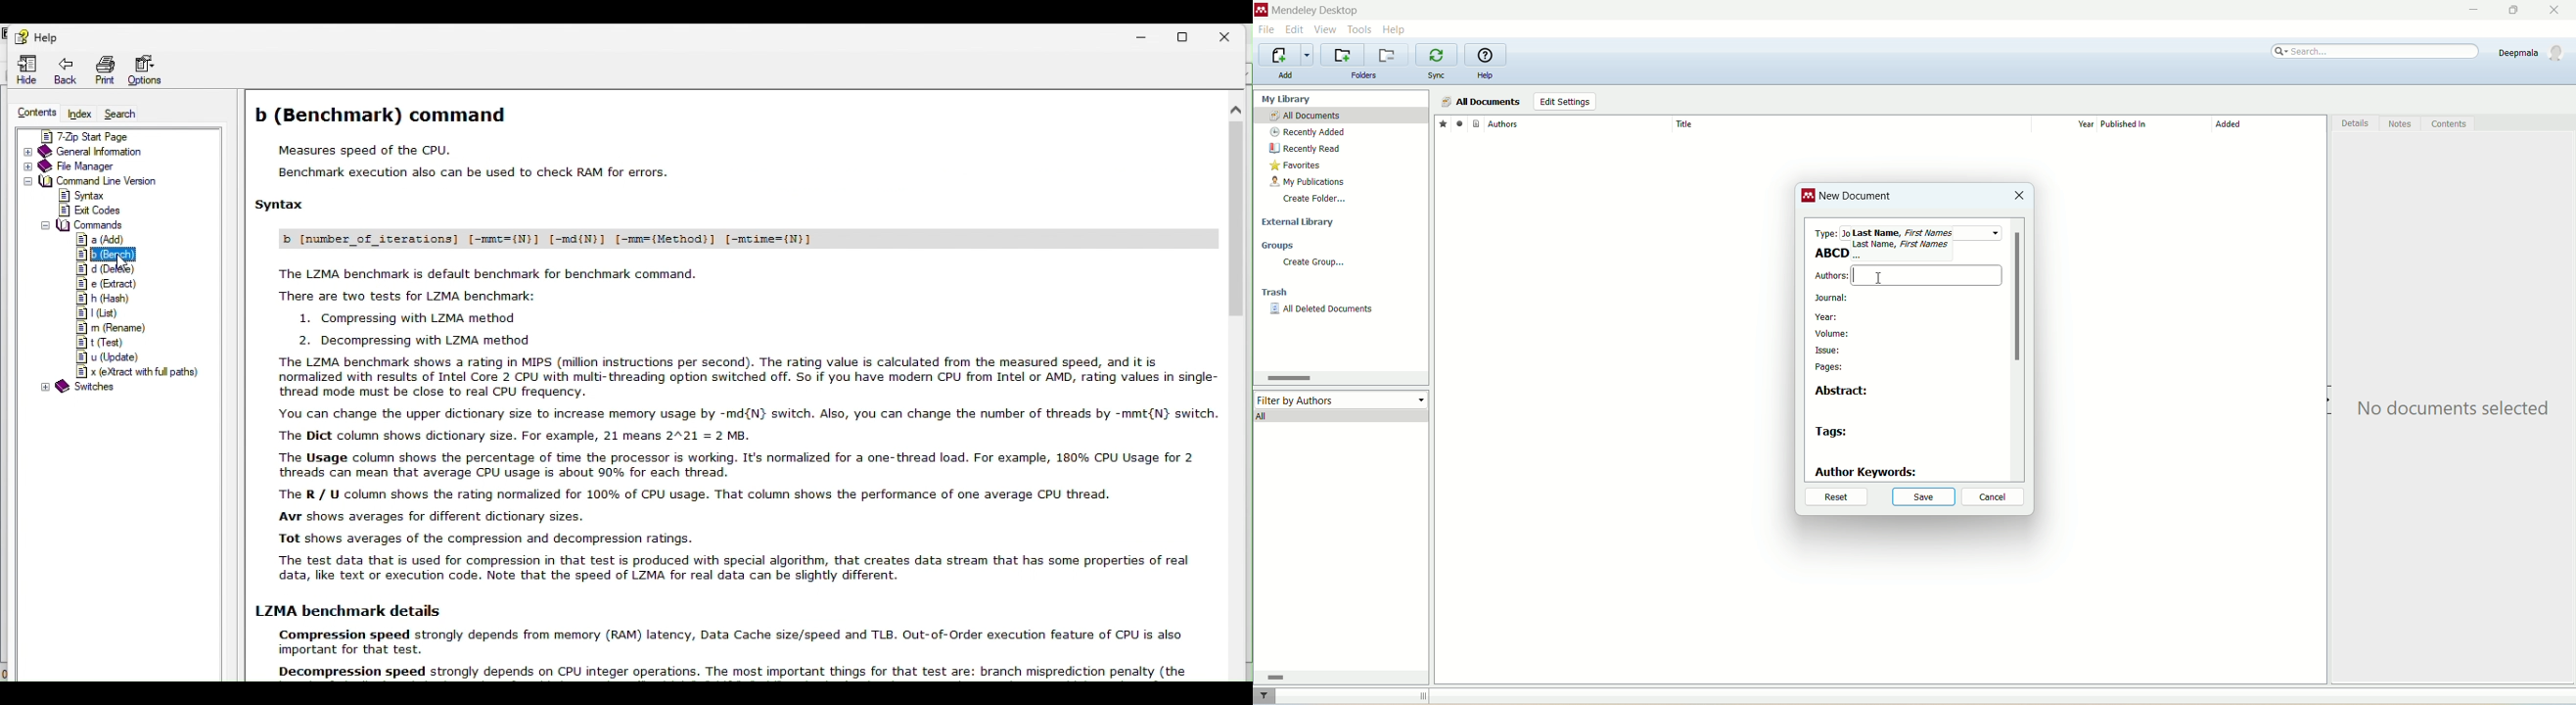 The height and width of the screenshot is (728, 2576). What do you see at coordinates (1833, 298) in the screenshot?
I see `journal` at bounding box center [1833, 298].